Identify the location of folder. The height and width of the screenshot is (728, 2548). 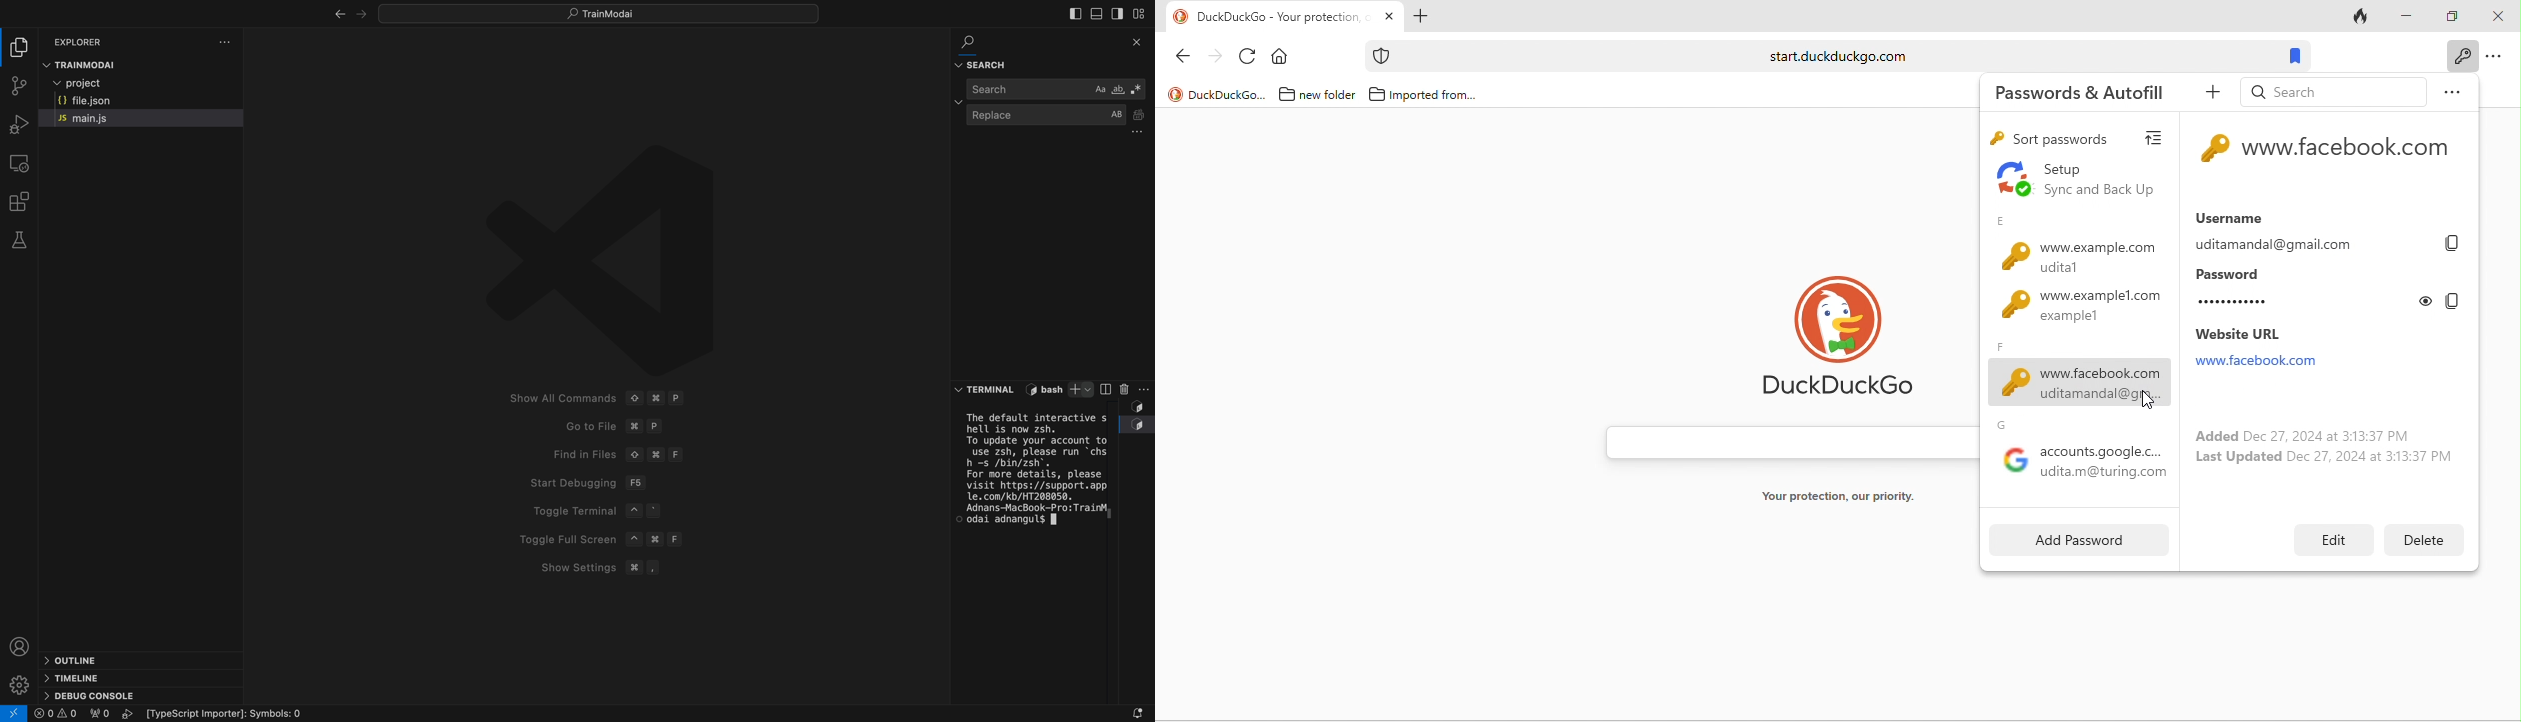
(19, 47).